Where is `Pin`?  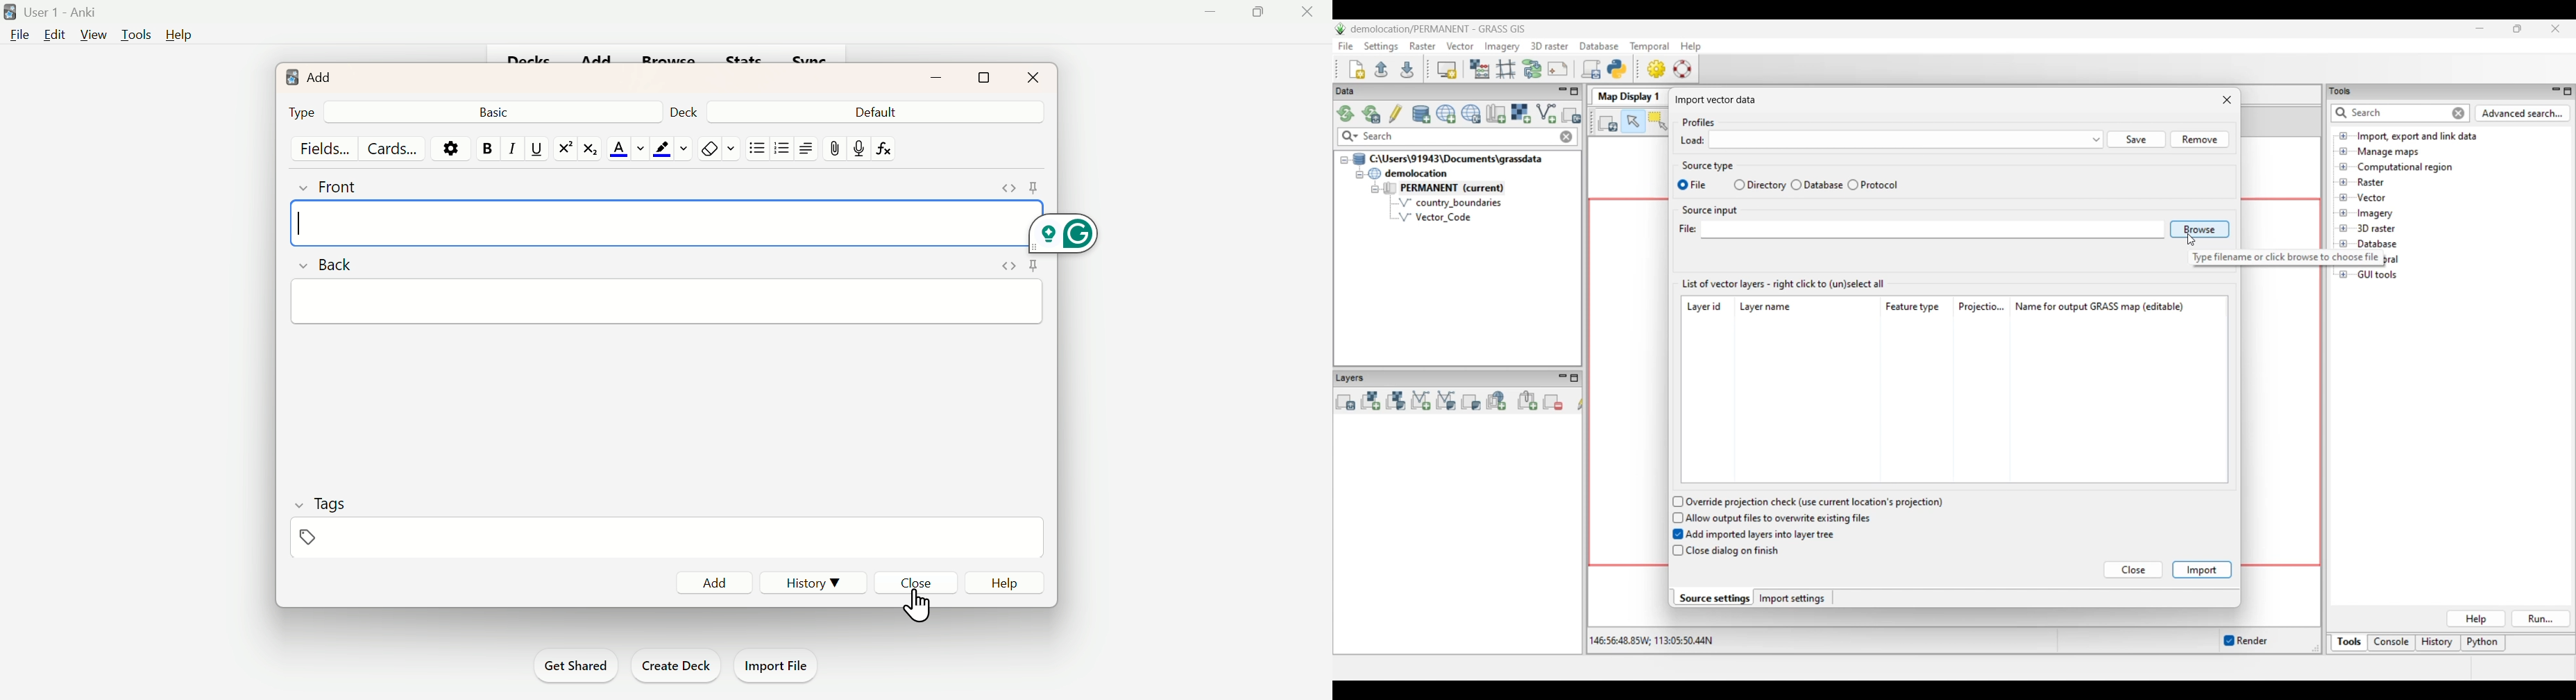 Pin is located at coordinates (307, 538).